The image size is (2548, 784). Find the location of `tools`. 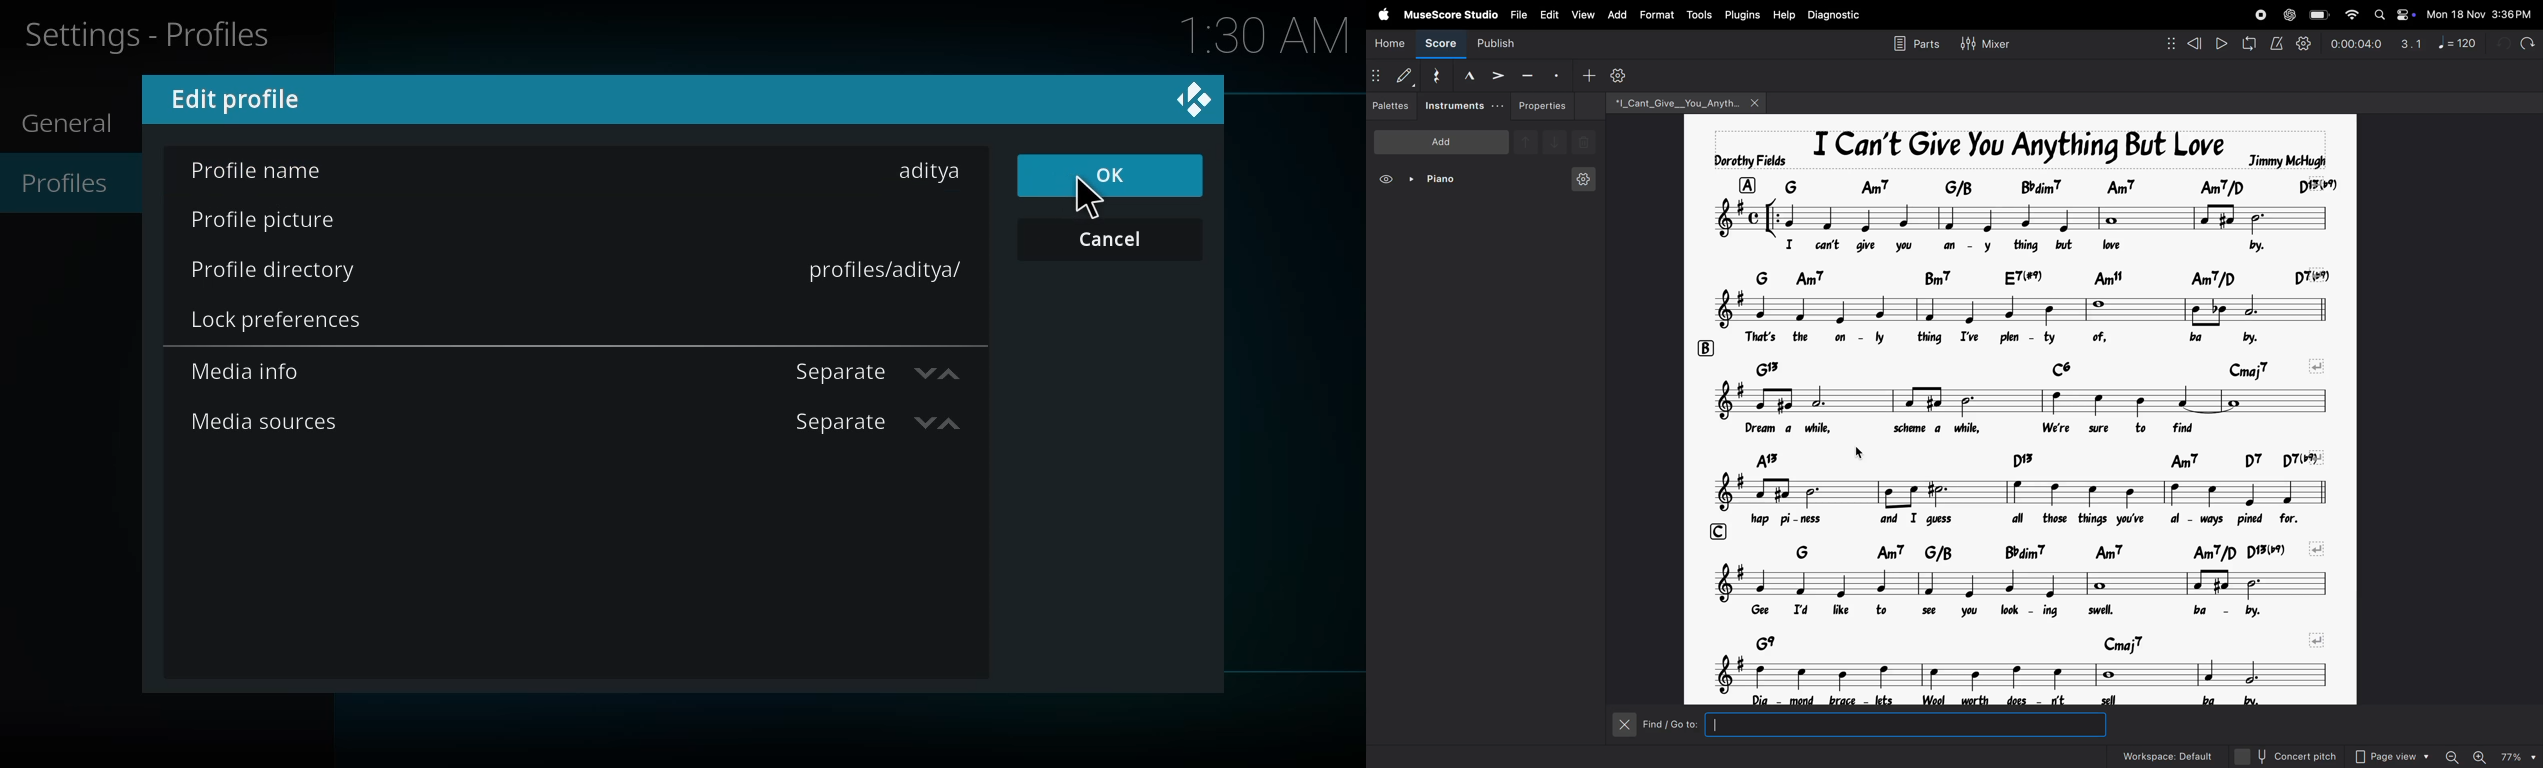

tools is located at coordinates (1697, 15).